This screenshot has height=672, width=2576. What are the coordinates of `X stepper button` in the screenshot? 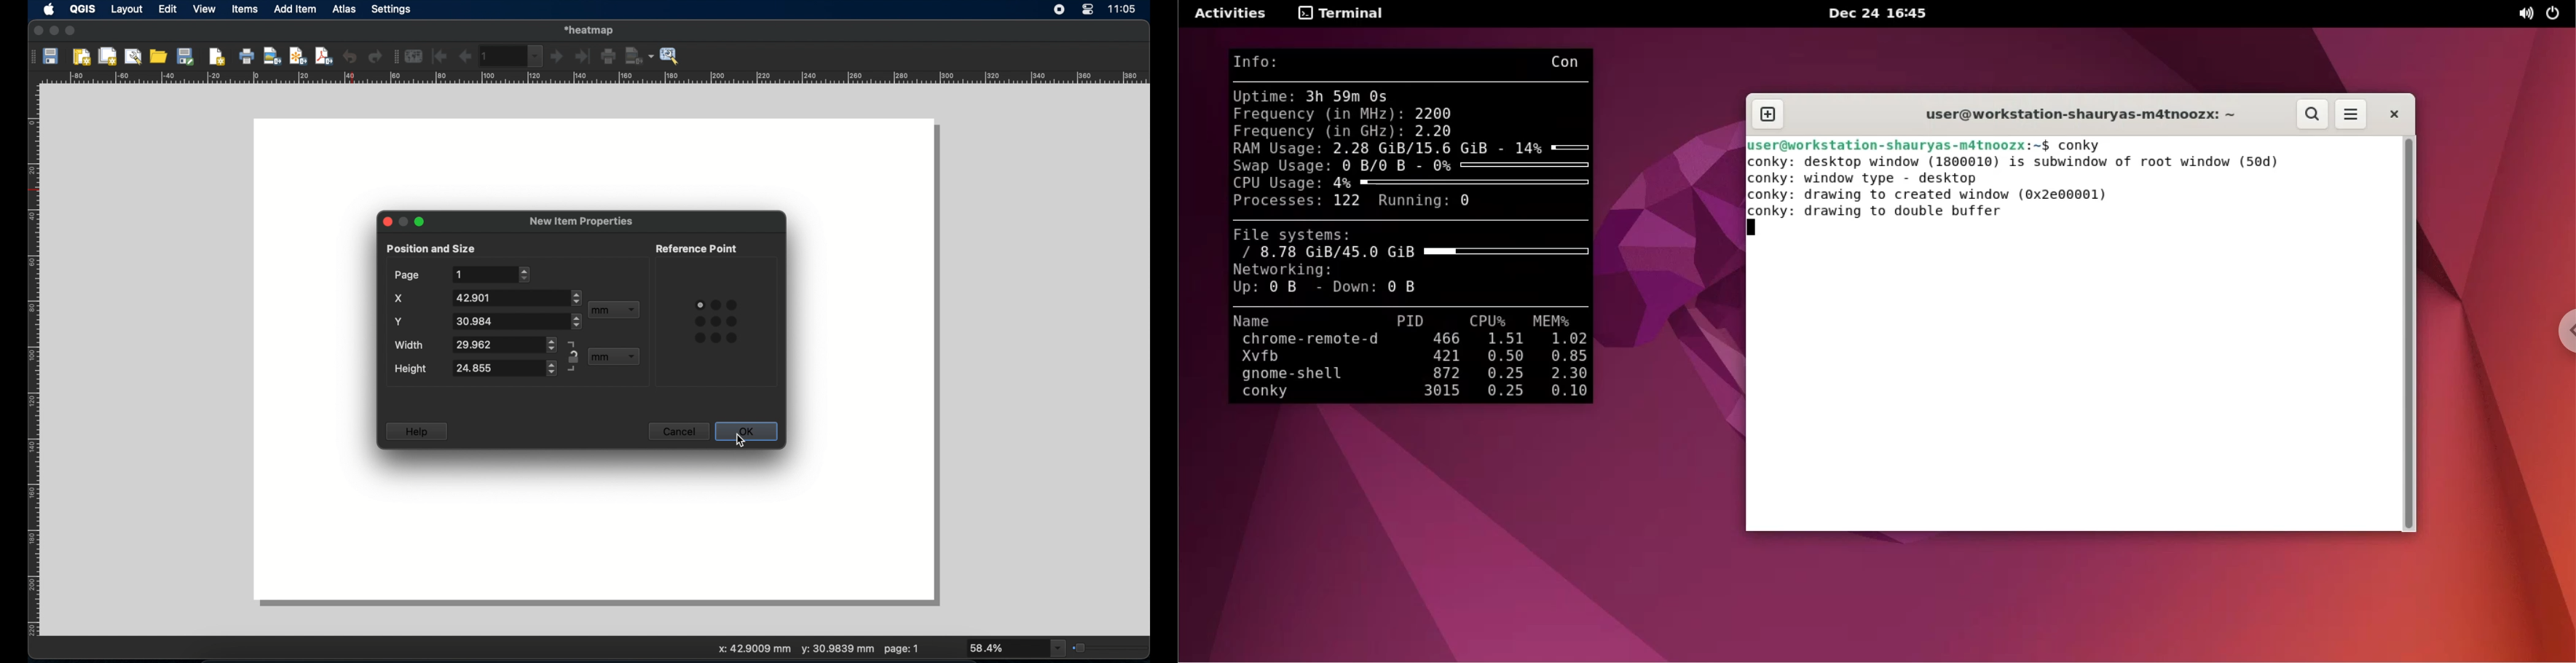 It's located at (516, 297).